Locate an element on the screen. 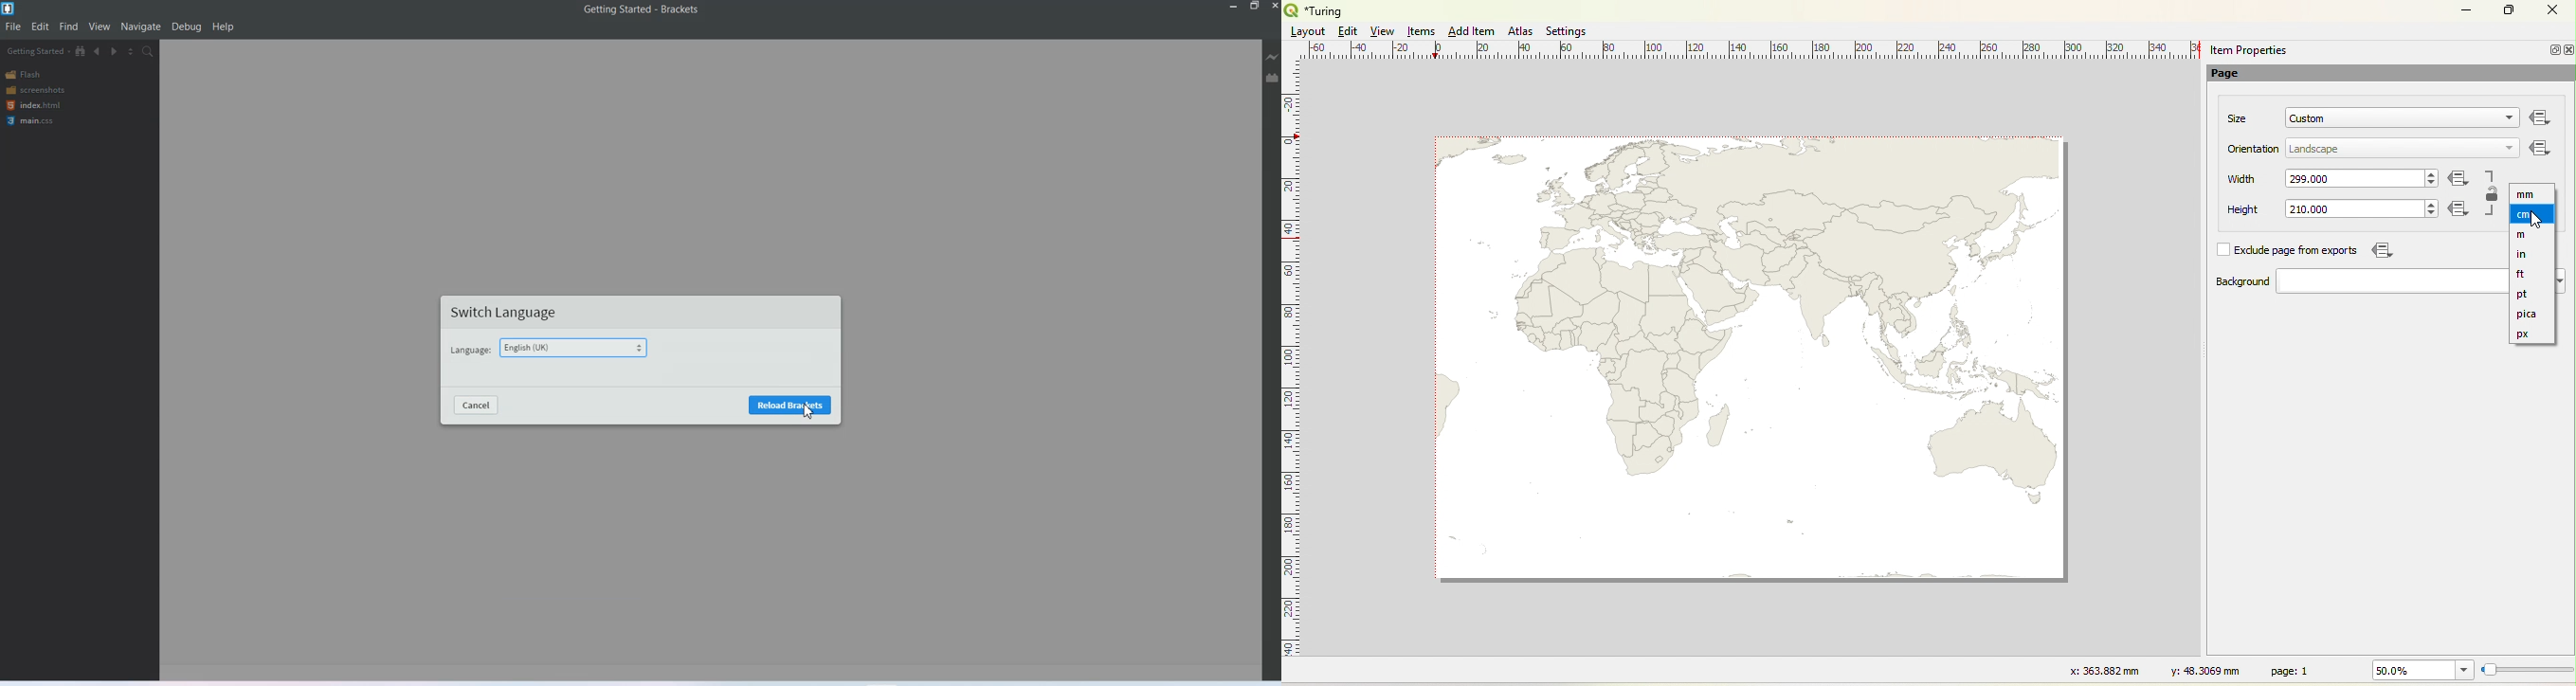 The image size is (2576, 700). Close is located at coordinates (2568, 48).